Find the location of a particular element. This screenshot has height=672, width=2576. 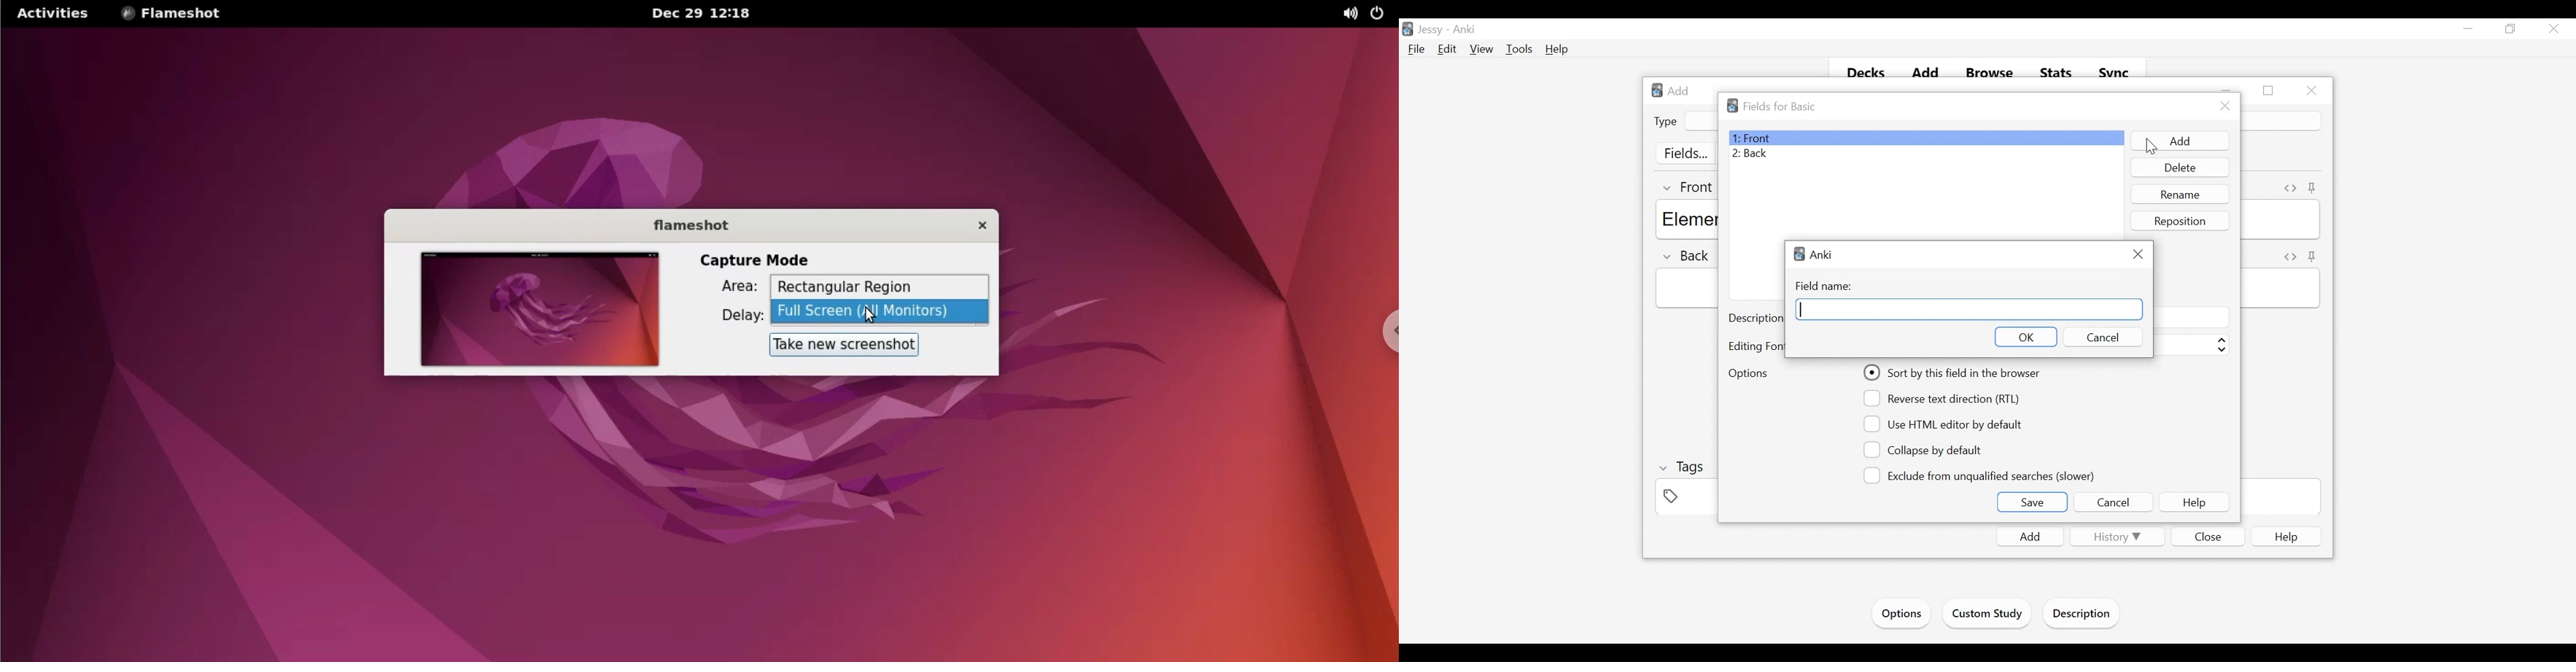

Fields for Basic is located at coordinates (1777, 106).